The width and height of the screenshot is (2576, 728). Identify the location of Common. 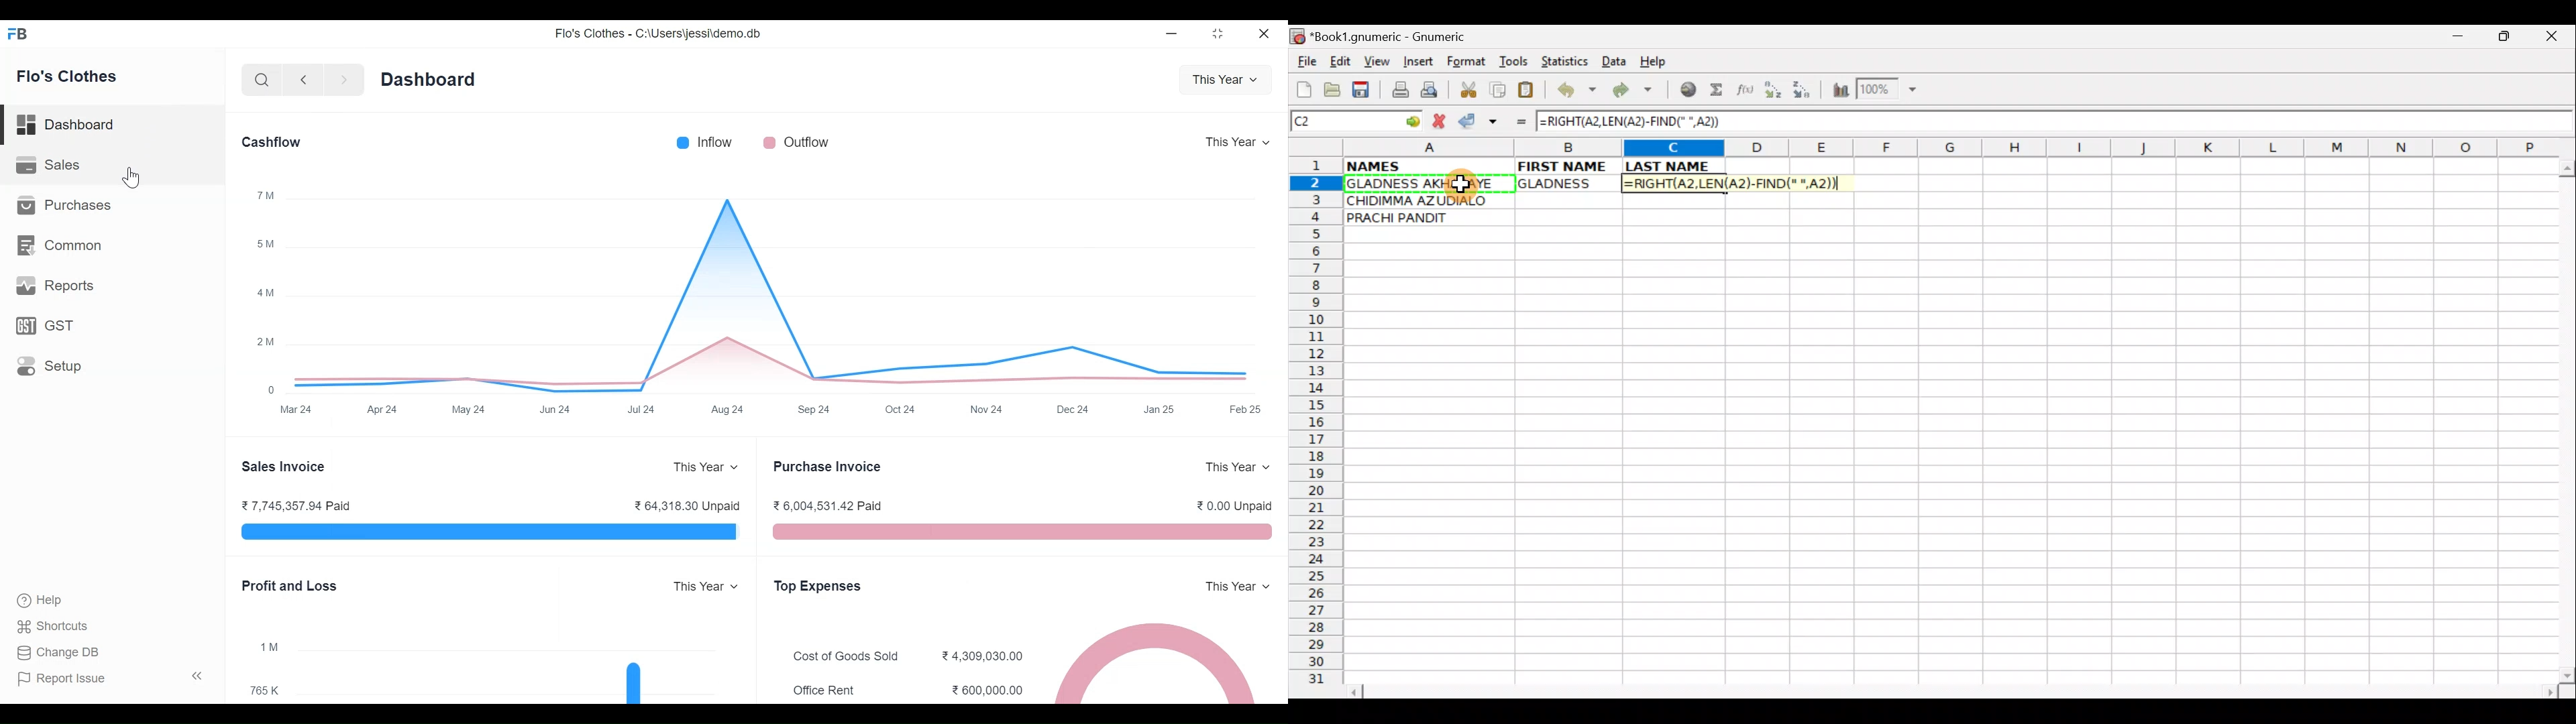
(61, 245).